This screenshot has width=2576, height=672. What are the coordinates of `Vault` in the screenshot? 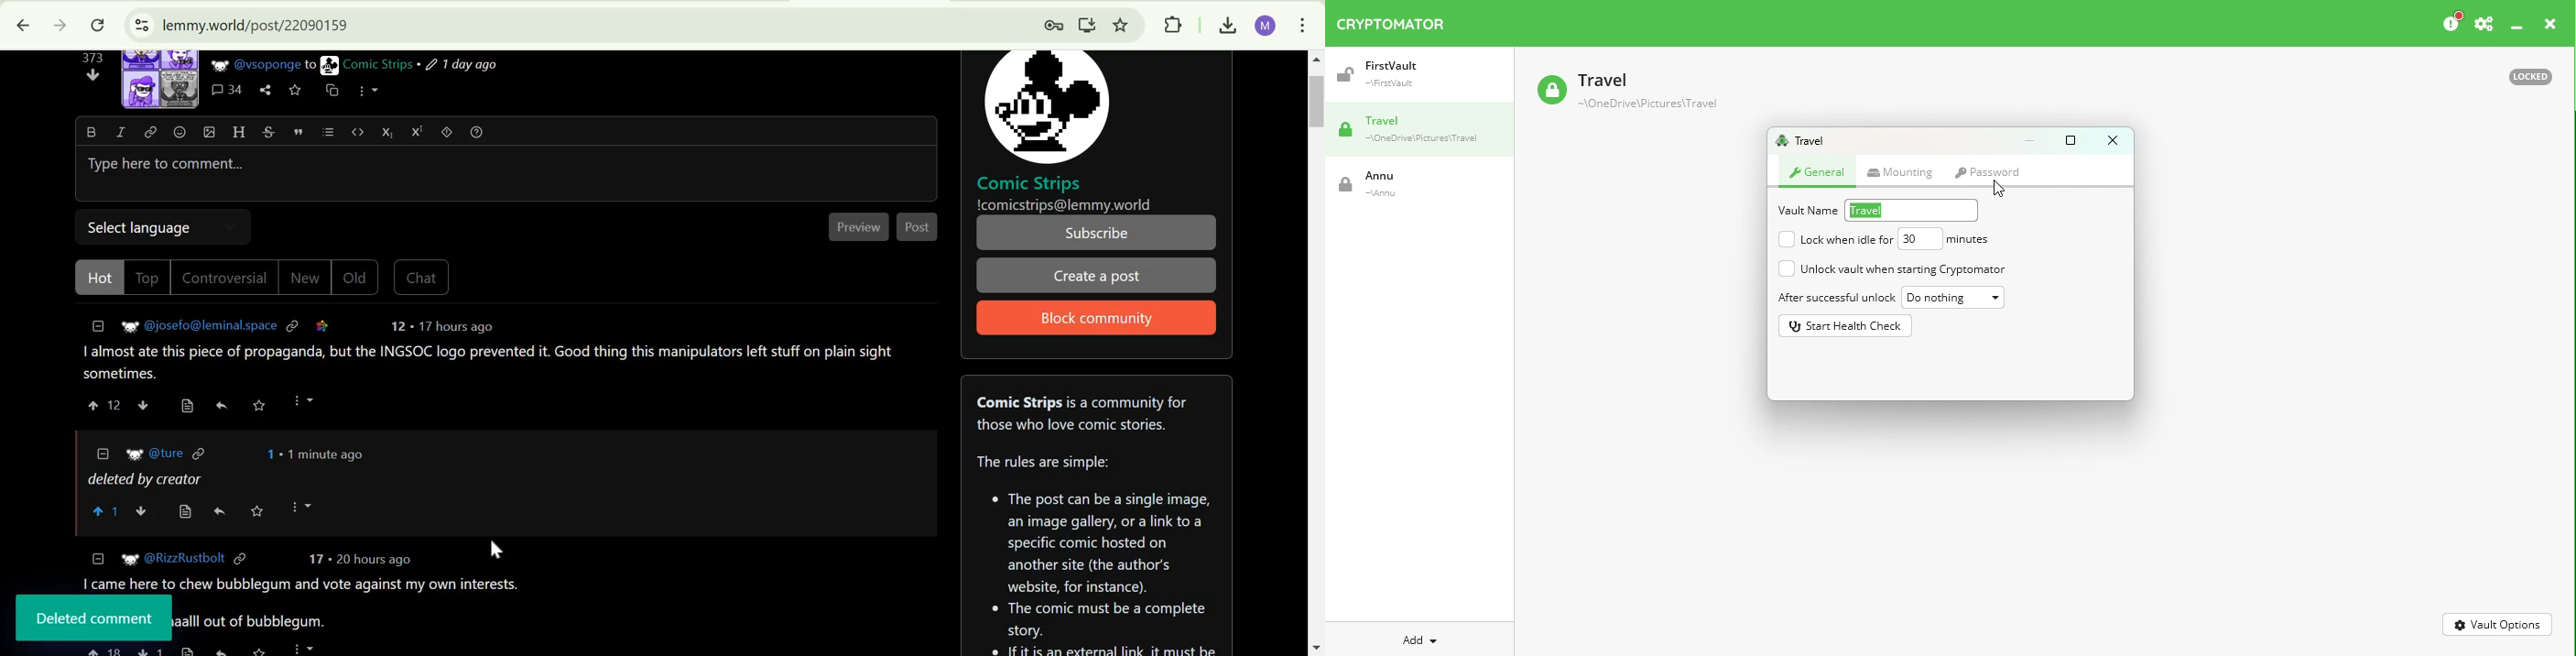 It's located at (1626, 93).